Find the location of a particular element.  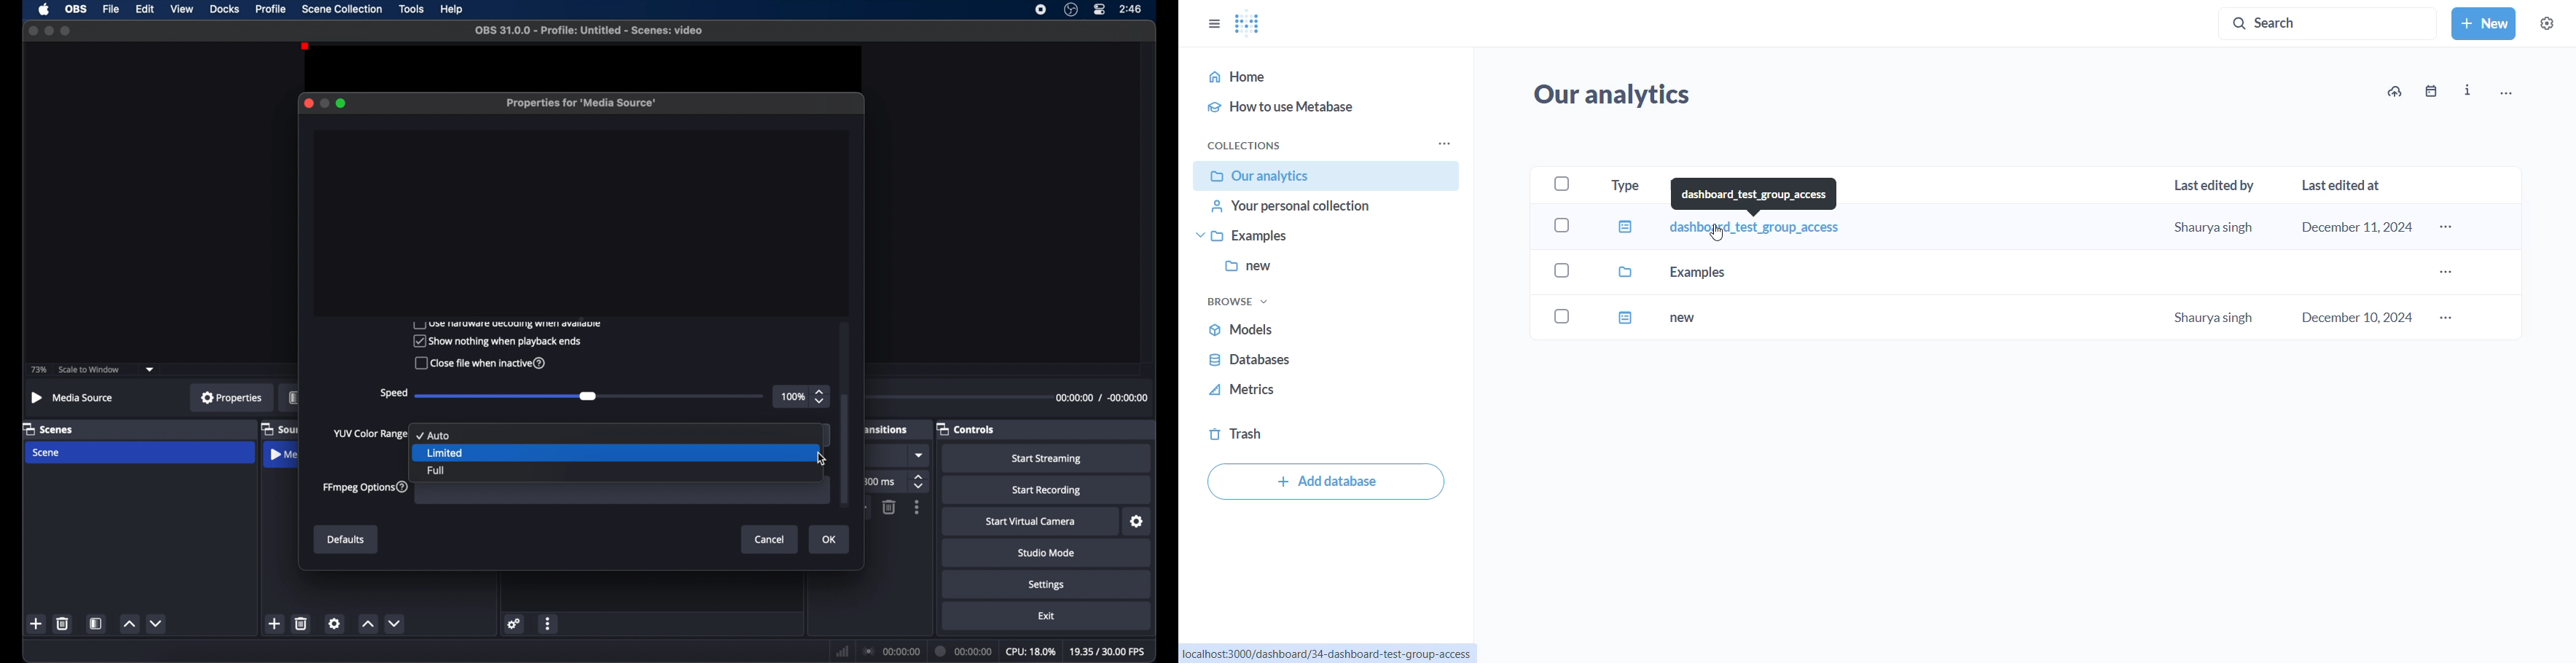

minimize is located at coordinates (324, 103).